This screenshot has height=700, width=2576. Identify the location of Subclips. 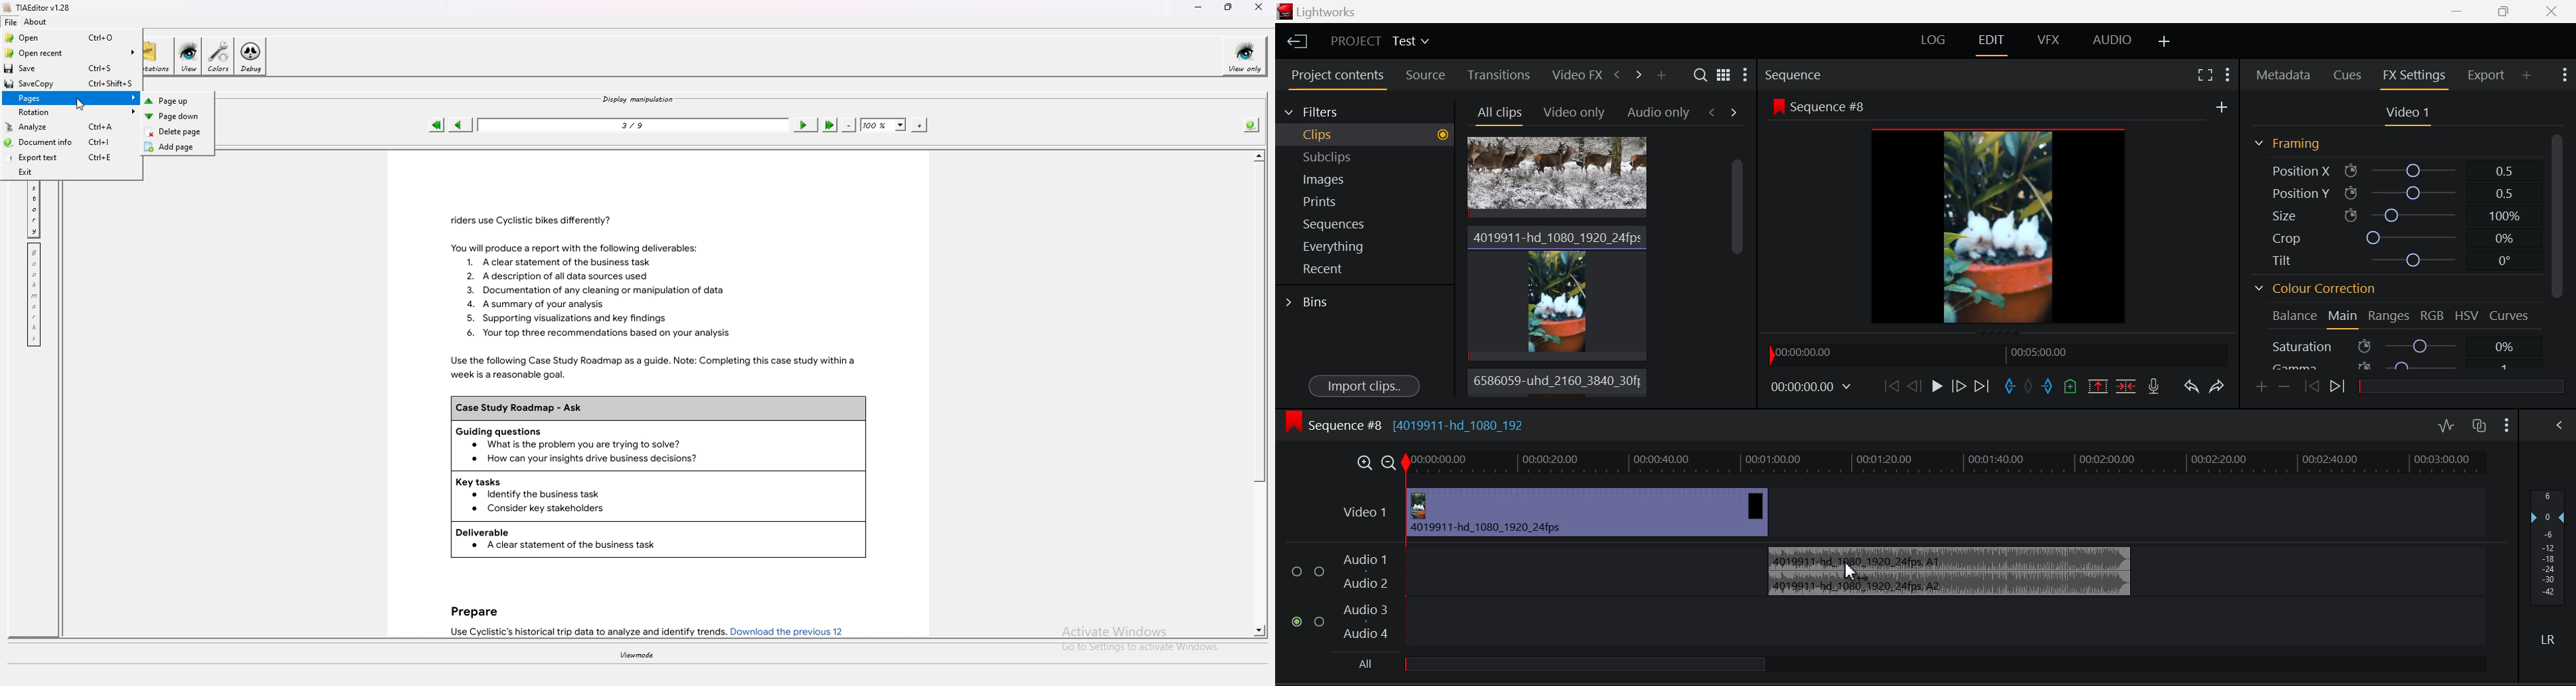
(1365, 157).